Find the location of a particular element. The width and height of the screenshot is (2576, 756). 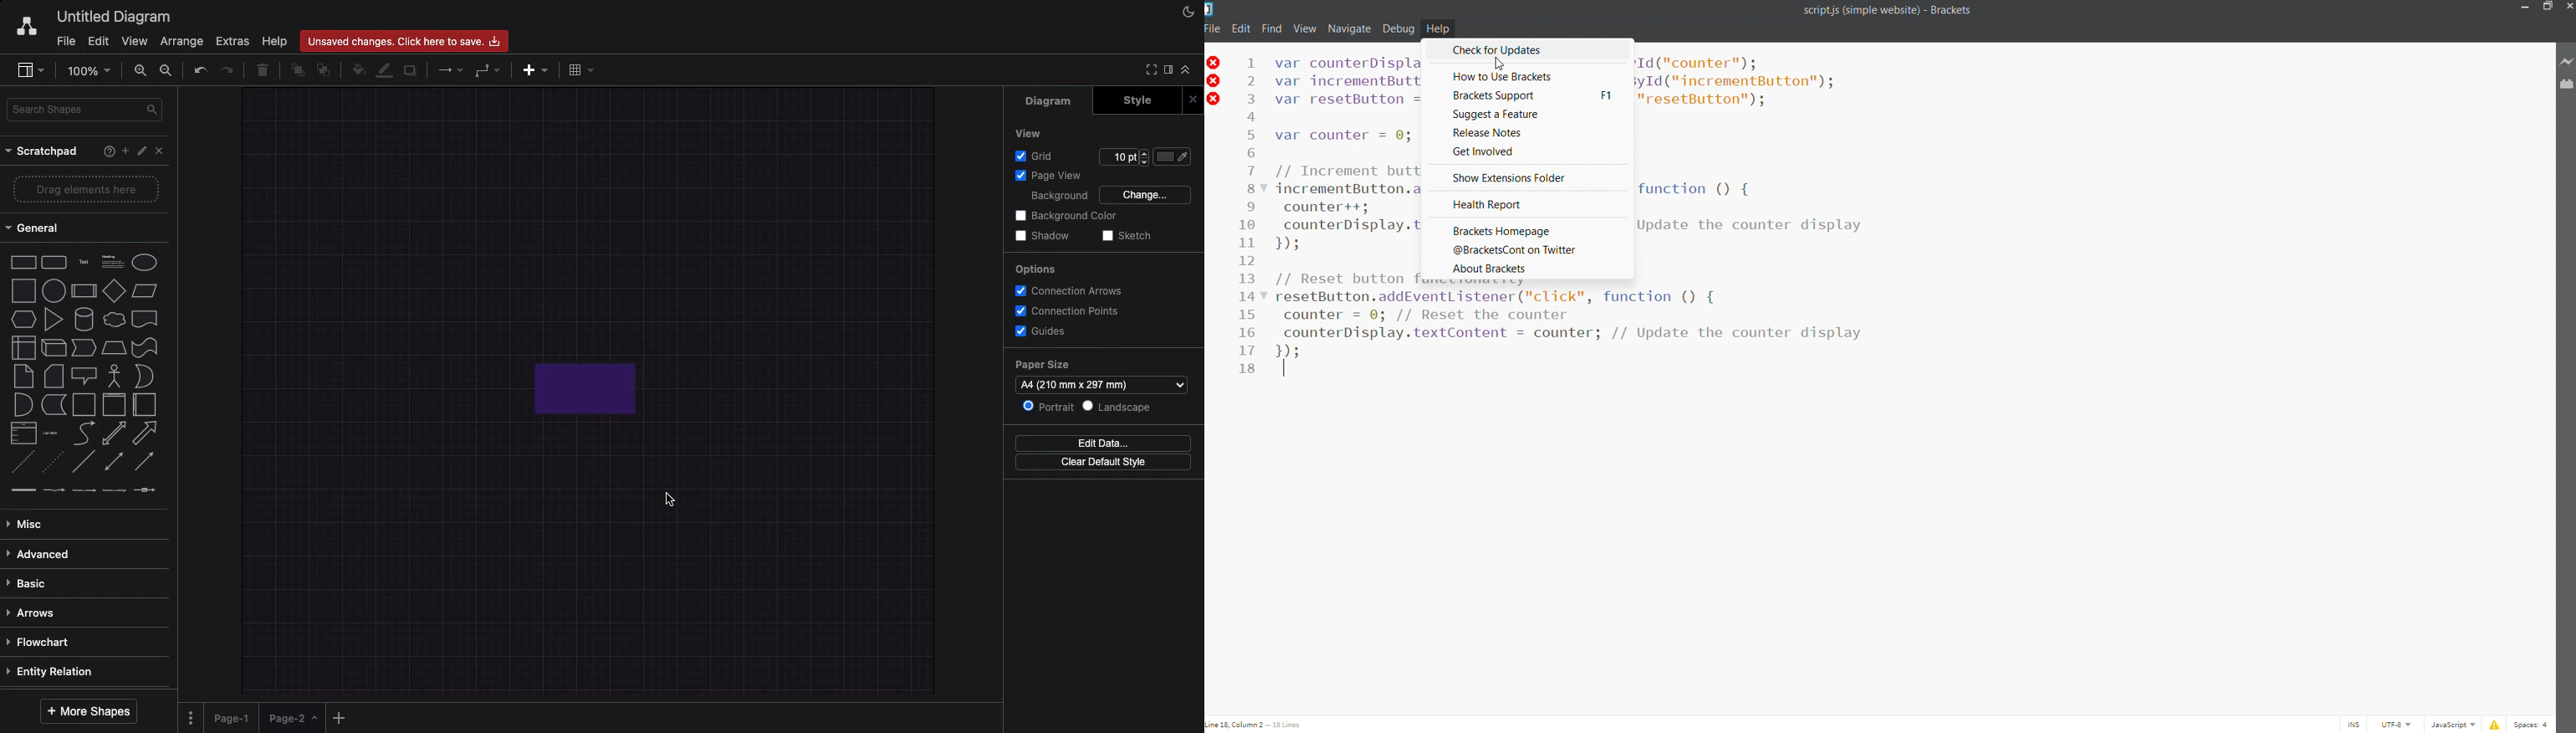

Connection points is located at coordinates (1068, 311).